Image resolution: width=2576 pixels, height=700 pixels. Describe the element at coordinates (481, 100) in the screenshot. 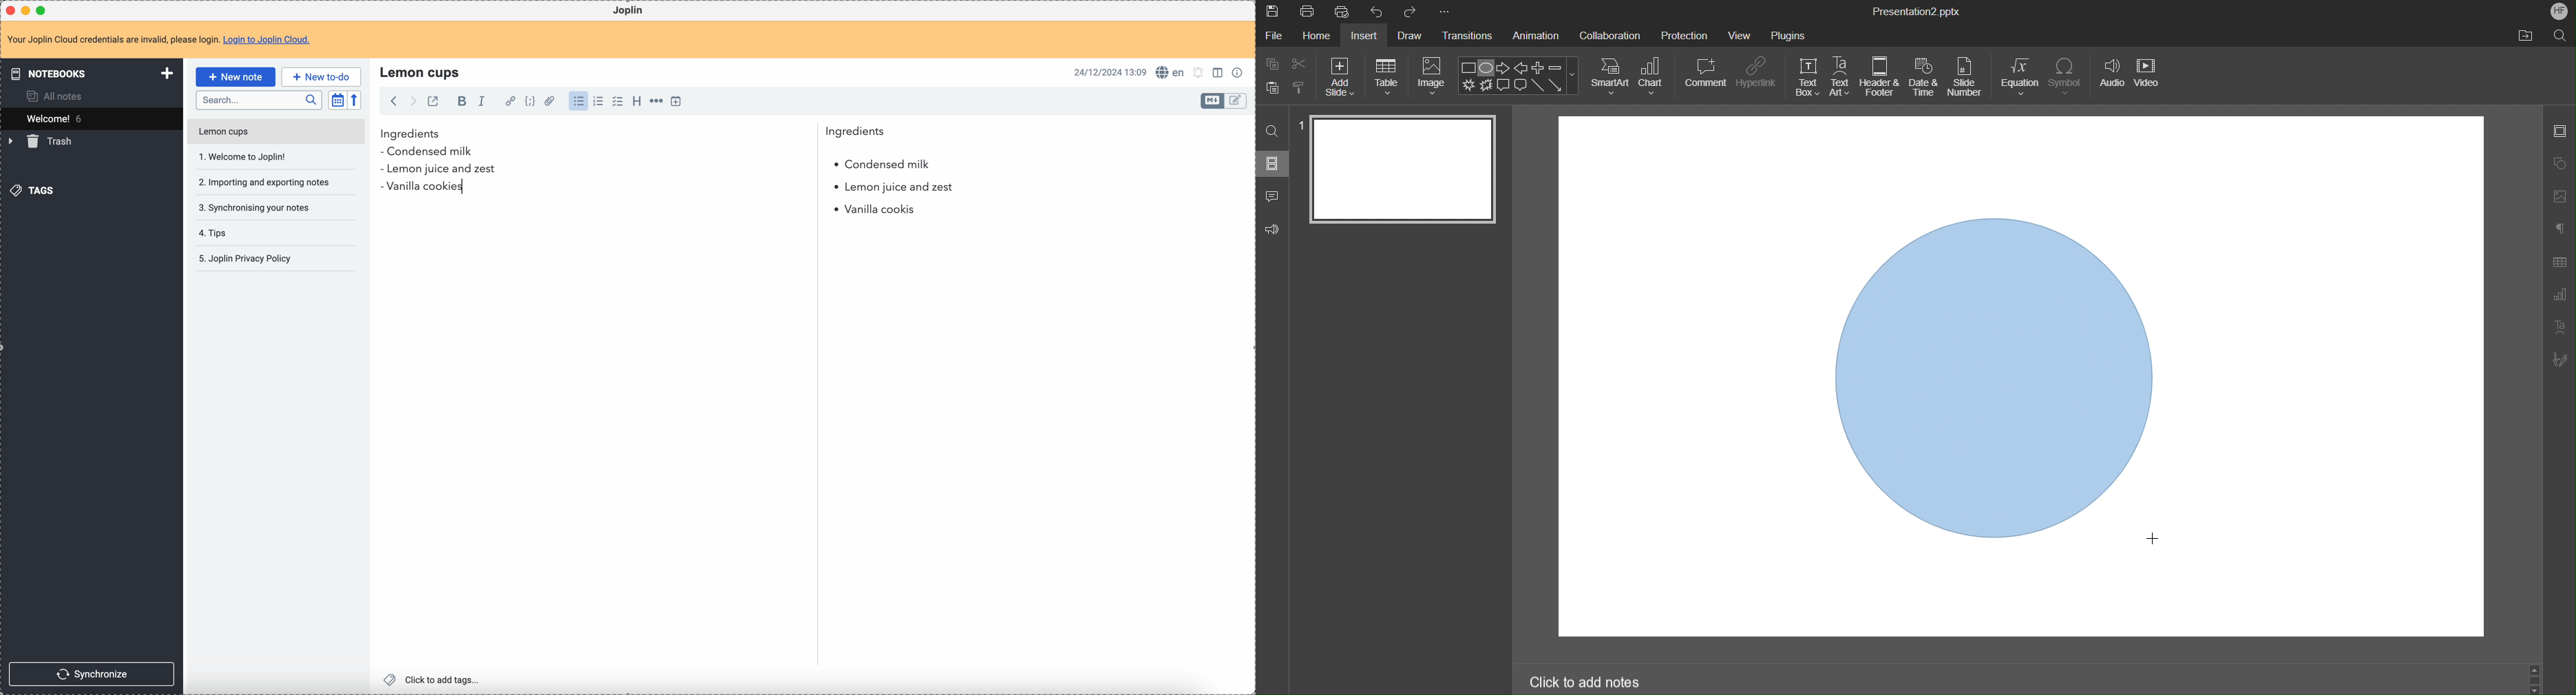

I see `italic` at that location.